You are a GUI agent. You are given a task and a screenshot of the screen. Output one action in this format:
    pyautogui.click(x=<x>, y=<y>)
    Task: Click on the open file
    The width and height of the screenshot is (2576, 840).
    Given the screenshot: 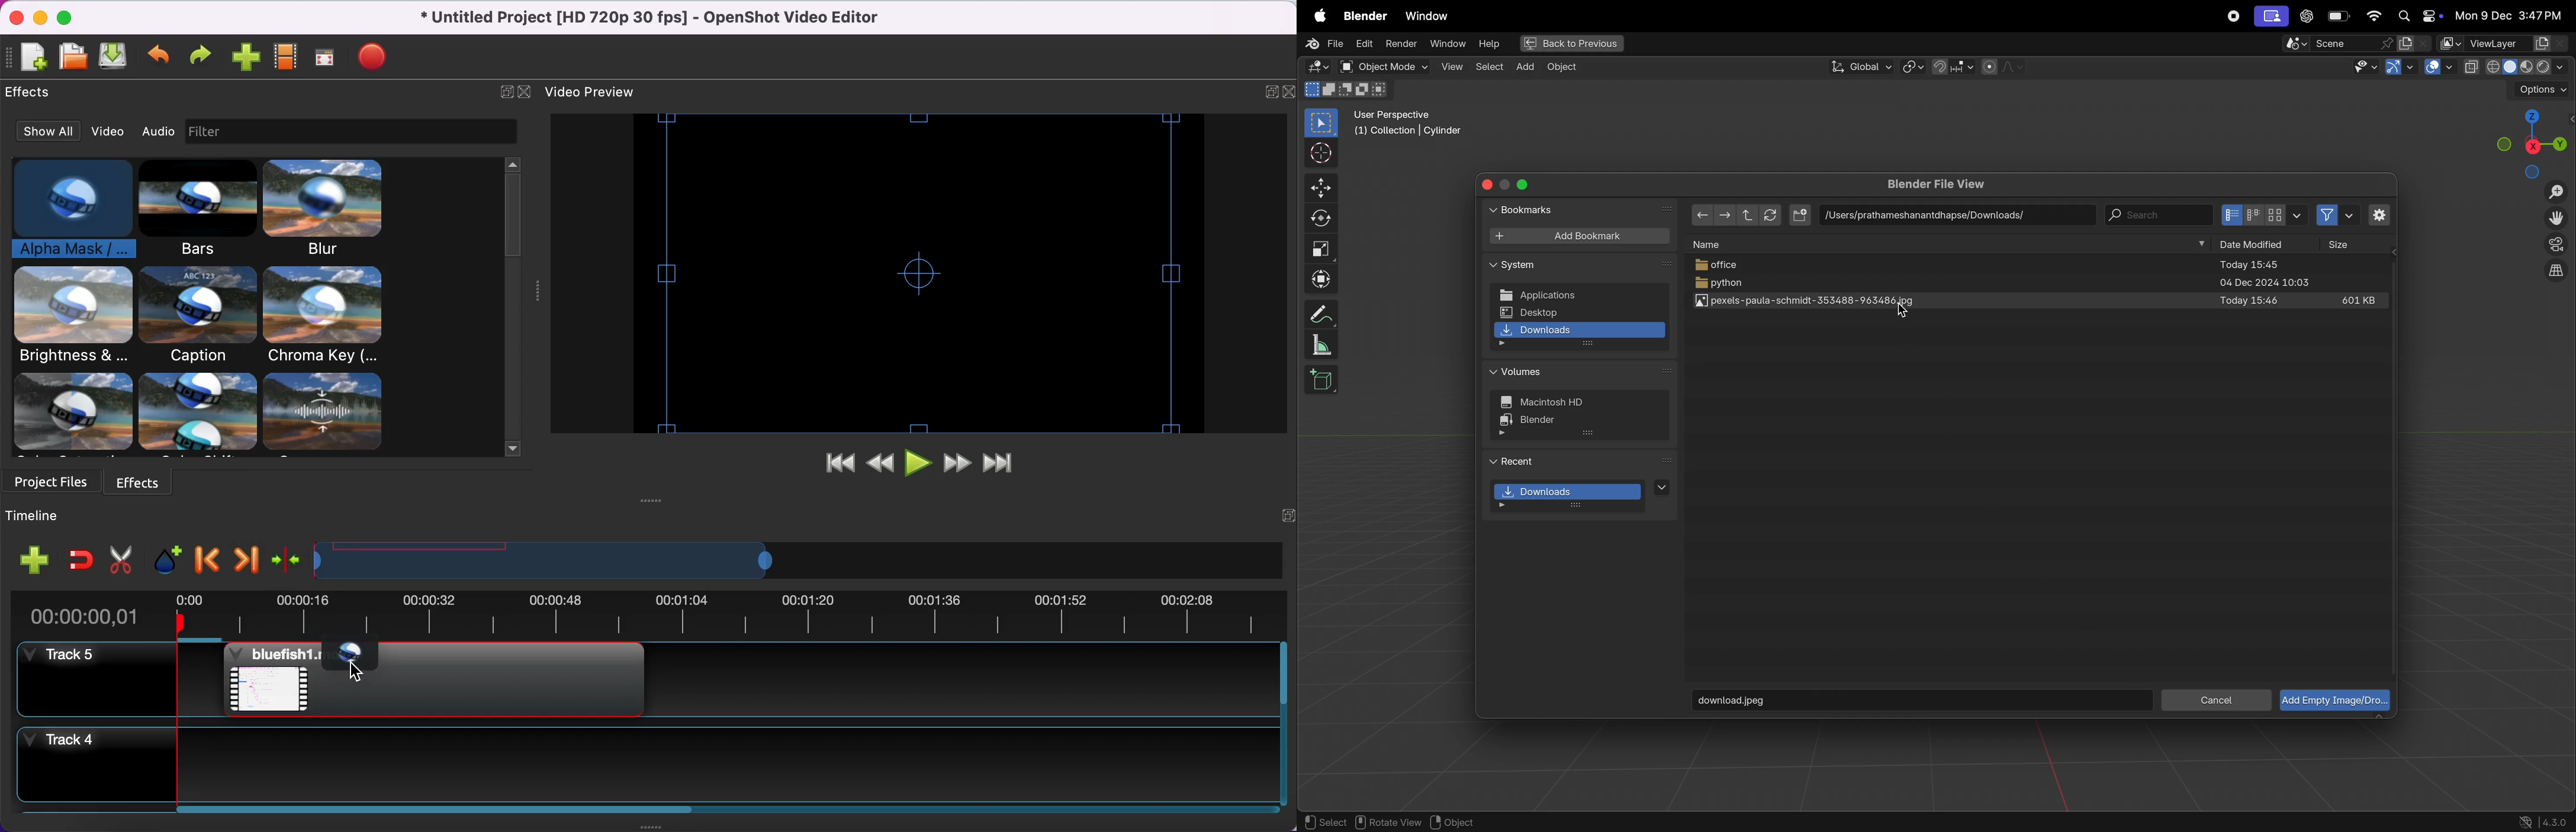 What is the action you would take?
    pyautogui.click(x=73, y=58)
    